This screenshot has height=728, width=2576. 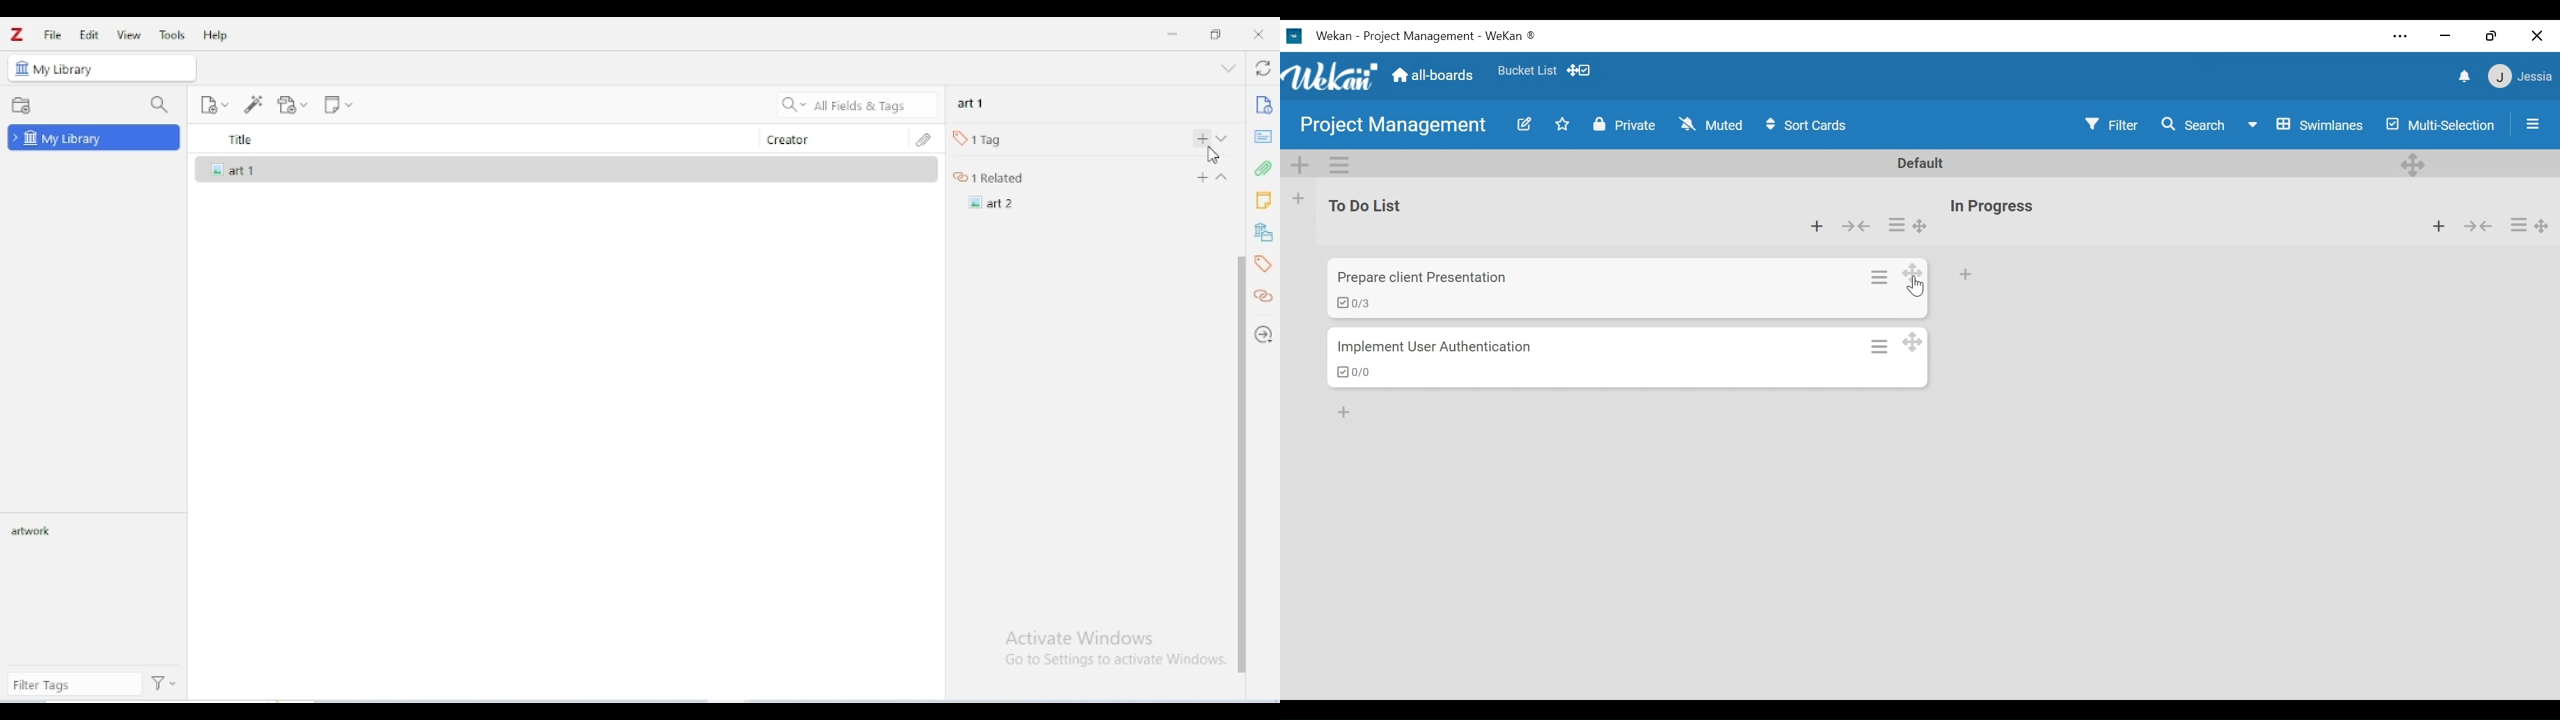 What do you see at coordinates (1258, 35) in the screenshot?
I see `close` at bounding box center [1258, 35].